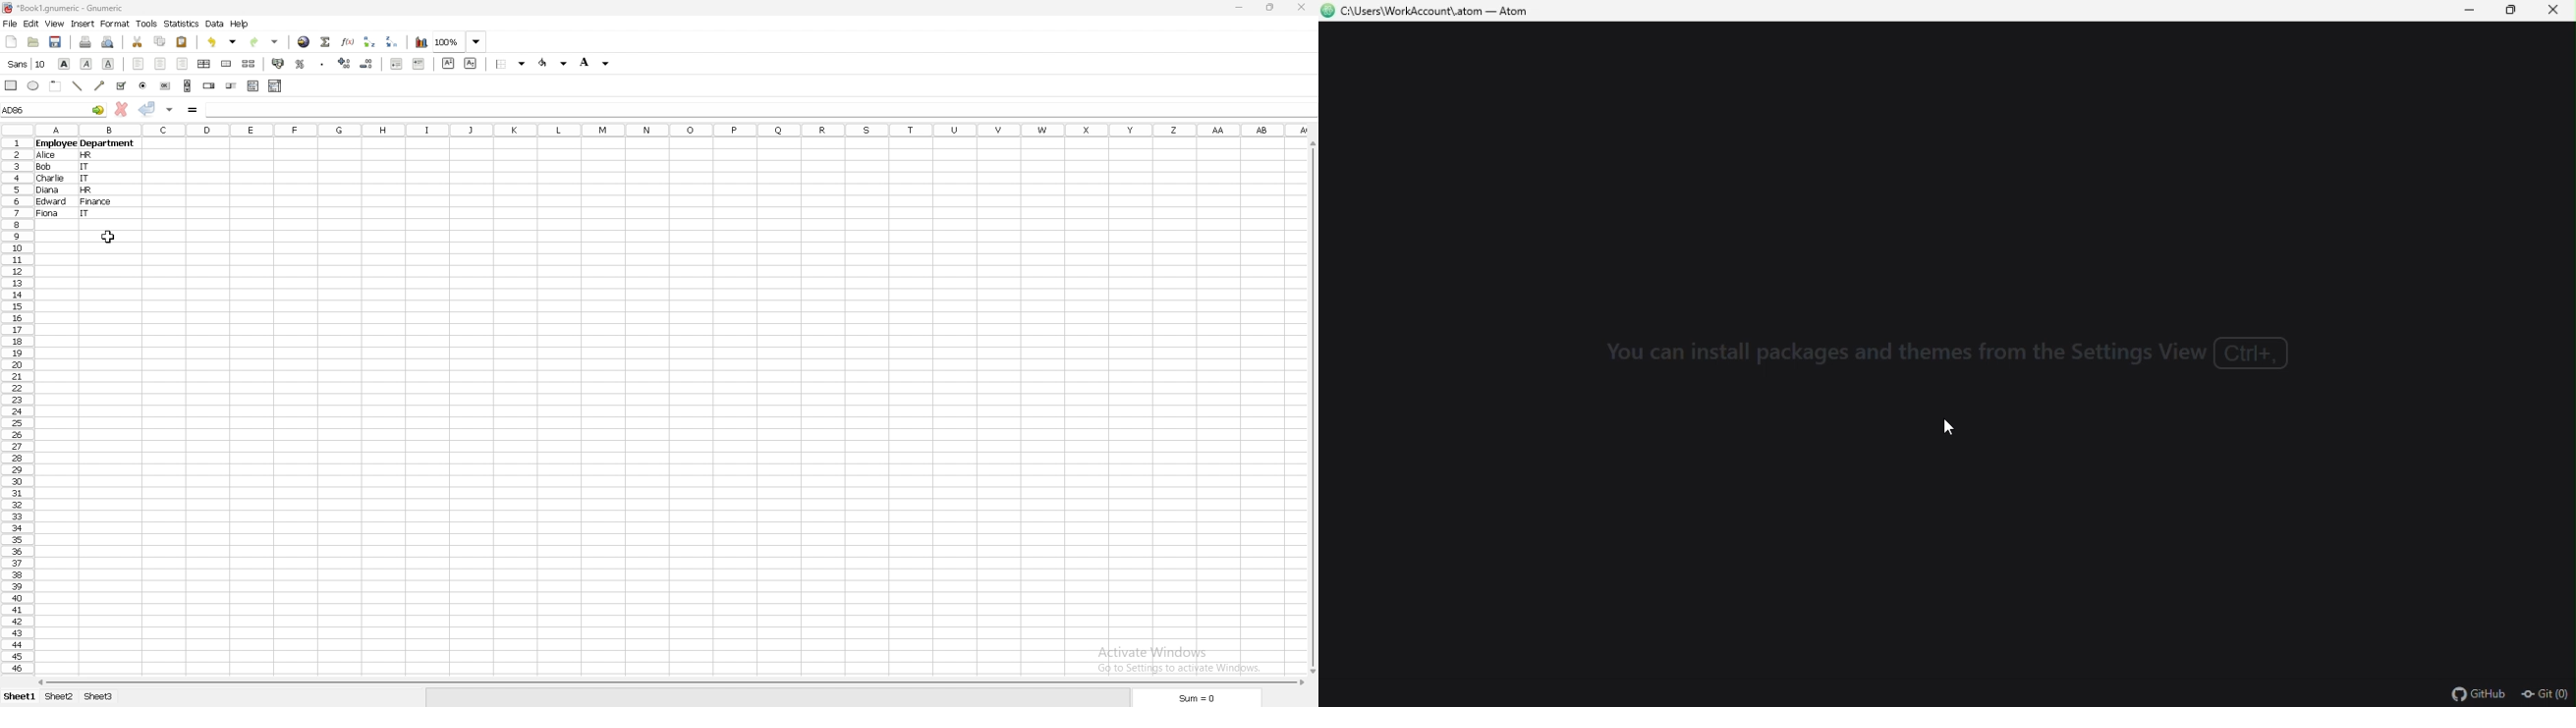 Image resolution: width=2576 pixels, height=728 pixels. I want to click on foreground, so click(554, 62).